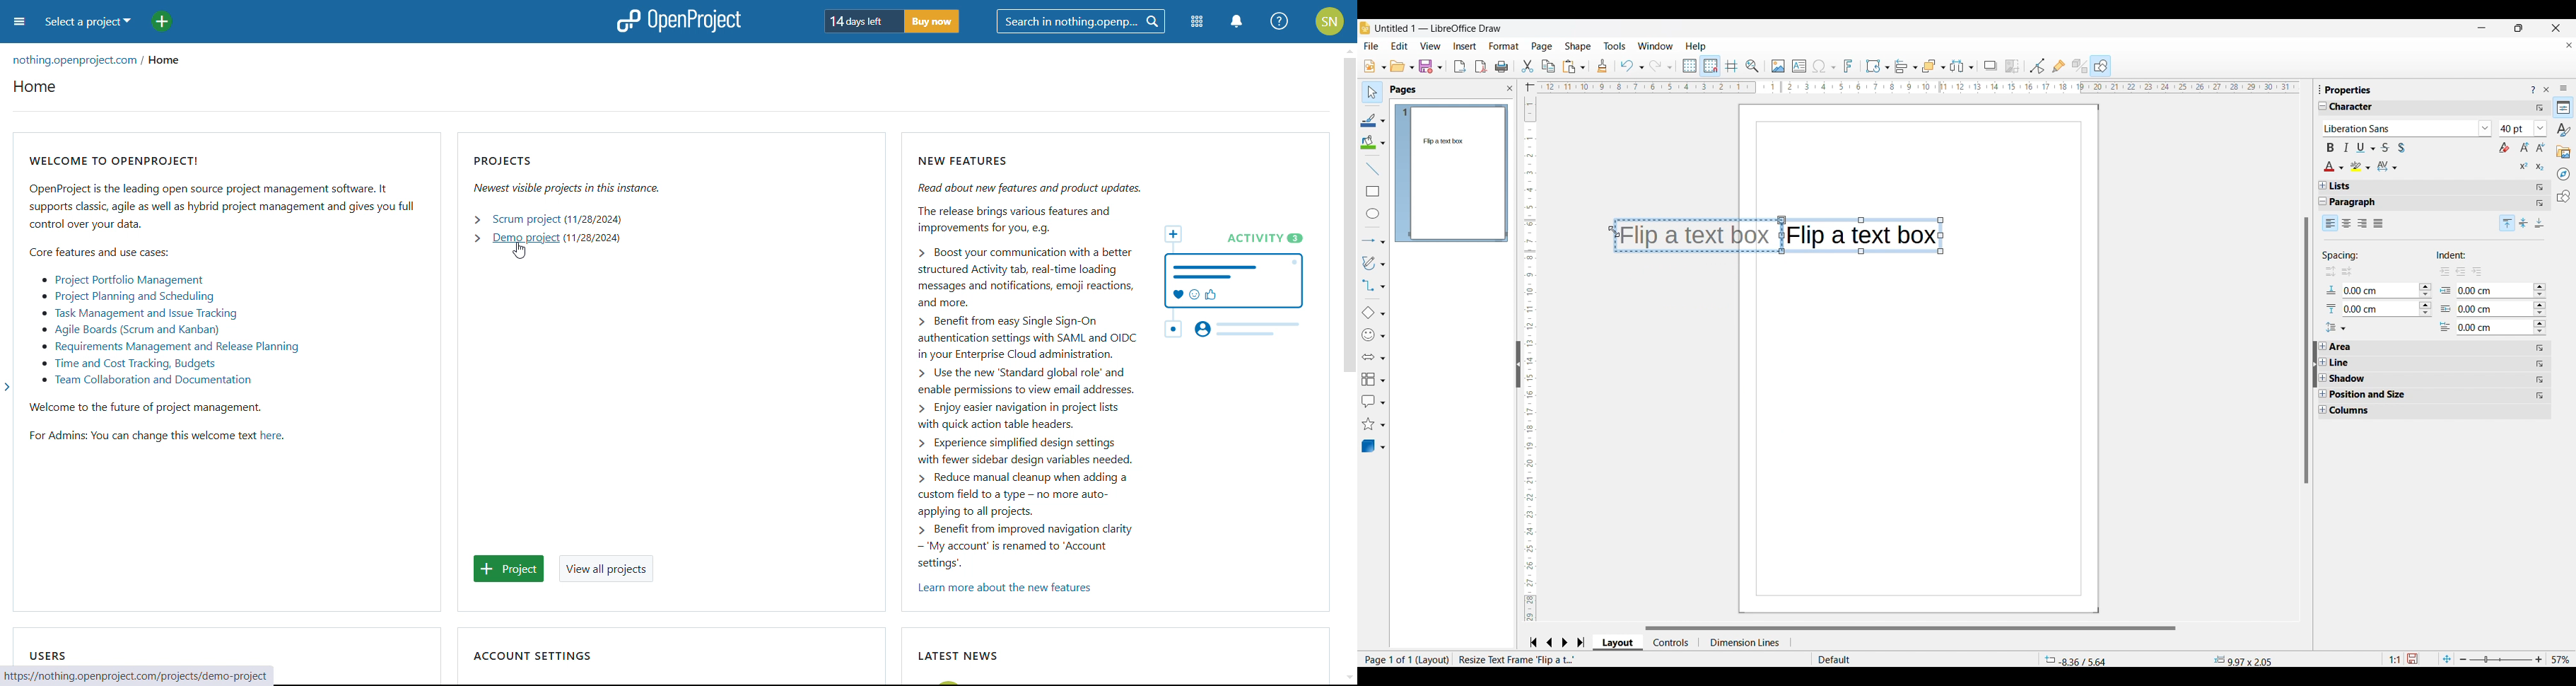 Image resolution: width=2576 pixels, height=700 pixels. Describe the element at coordinates (1550, 642) in the screenshot. I see `Go to previous slide` at that location.